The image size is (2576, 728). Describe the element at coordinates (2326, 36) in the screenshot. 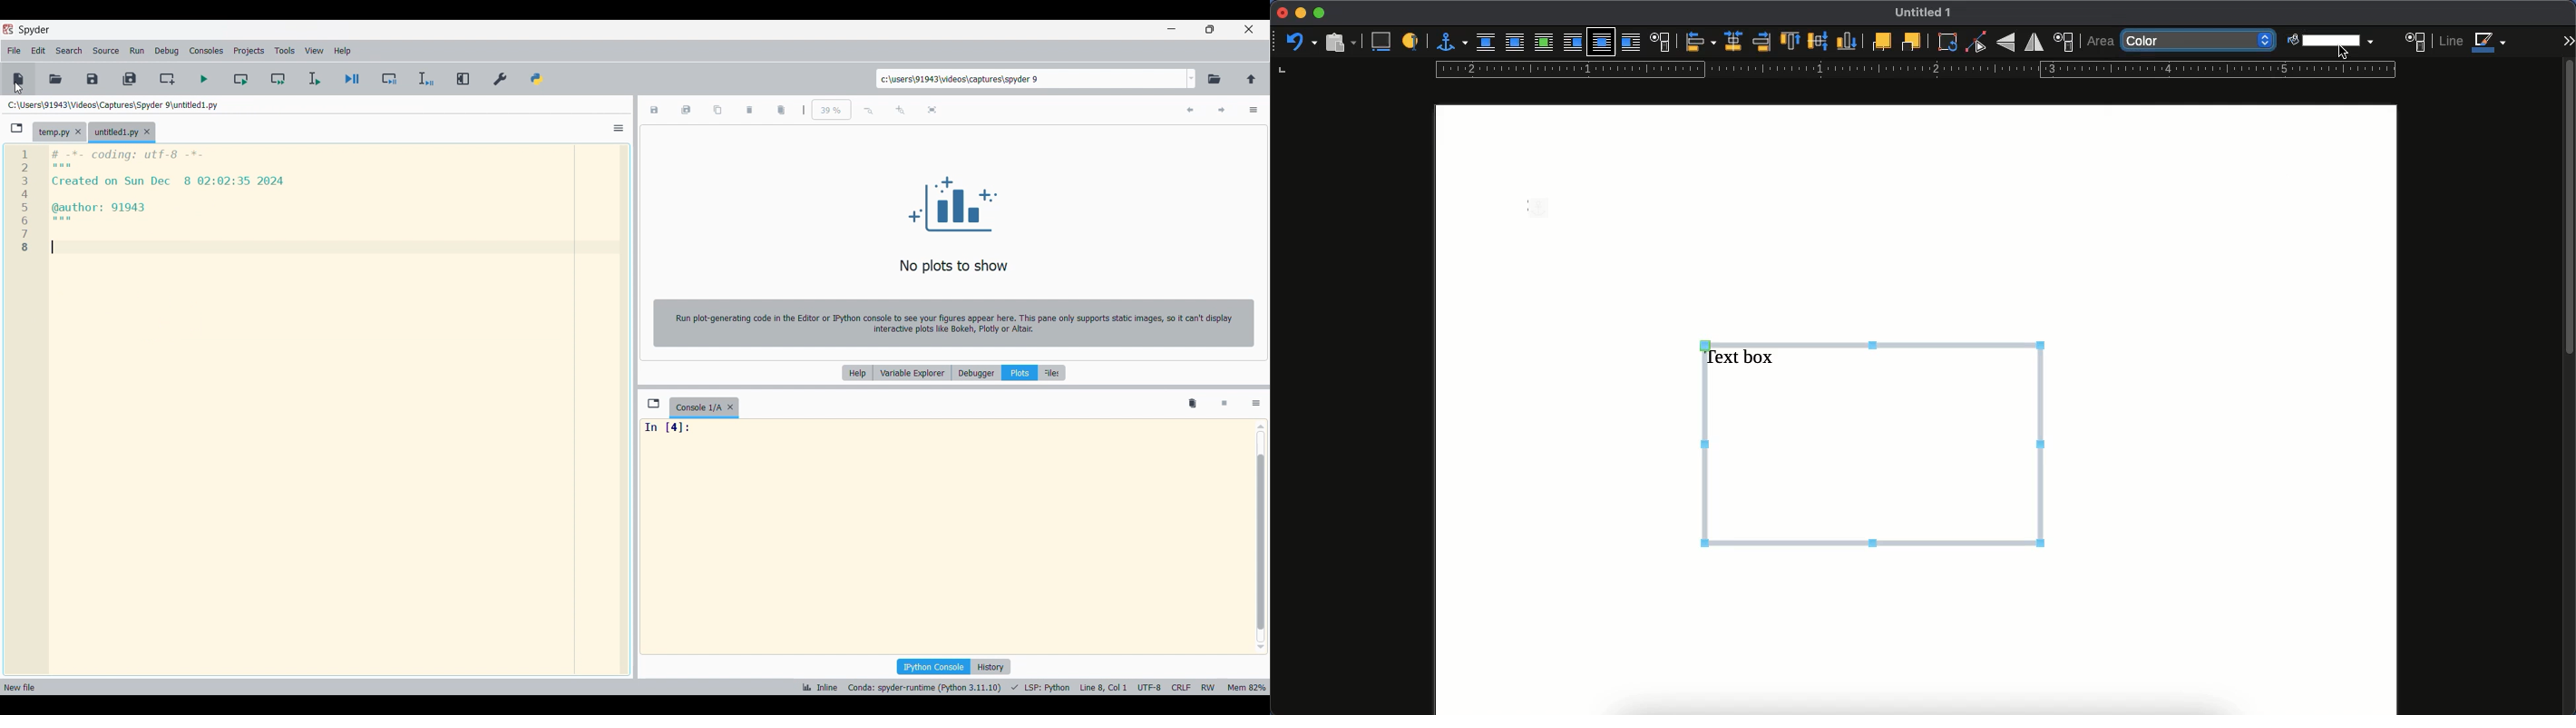

I see `fill color` at that location.